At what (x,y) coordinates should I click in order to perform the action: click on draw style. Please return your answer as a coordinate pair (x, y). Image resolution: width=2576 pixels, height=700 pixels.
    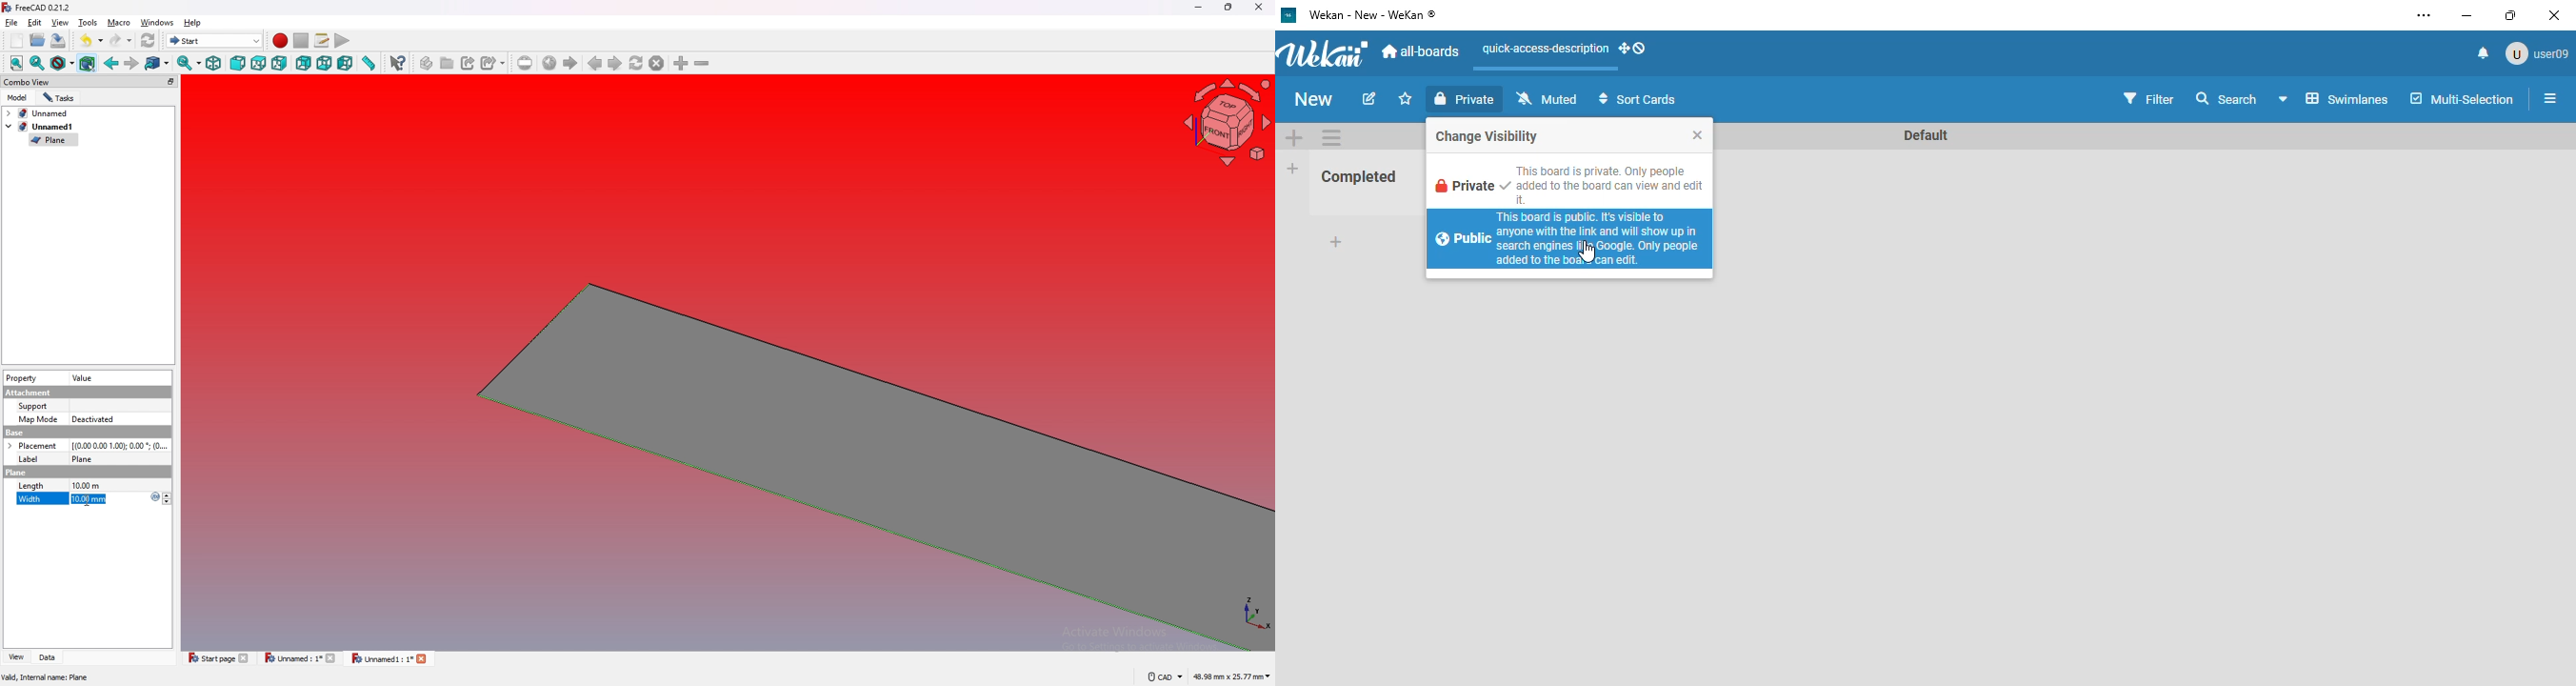
    Looking at the image, I should click on (62, 63).